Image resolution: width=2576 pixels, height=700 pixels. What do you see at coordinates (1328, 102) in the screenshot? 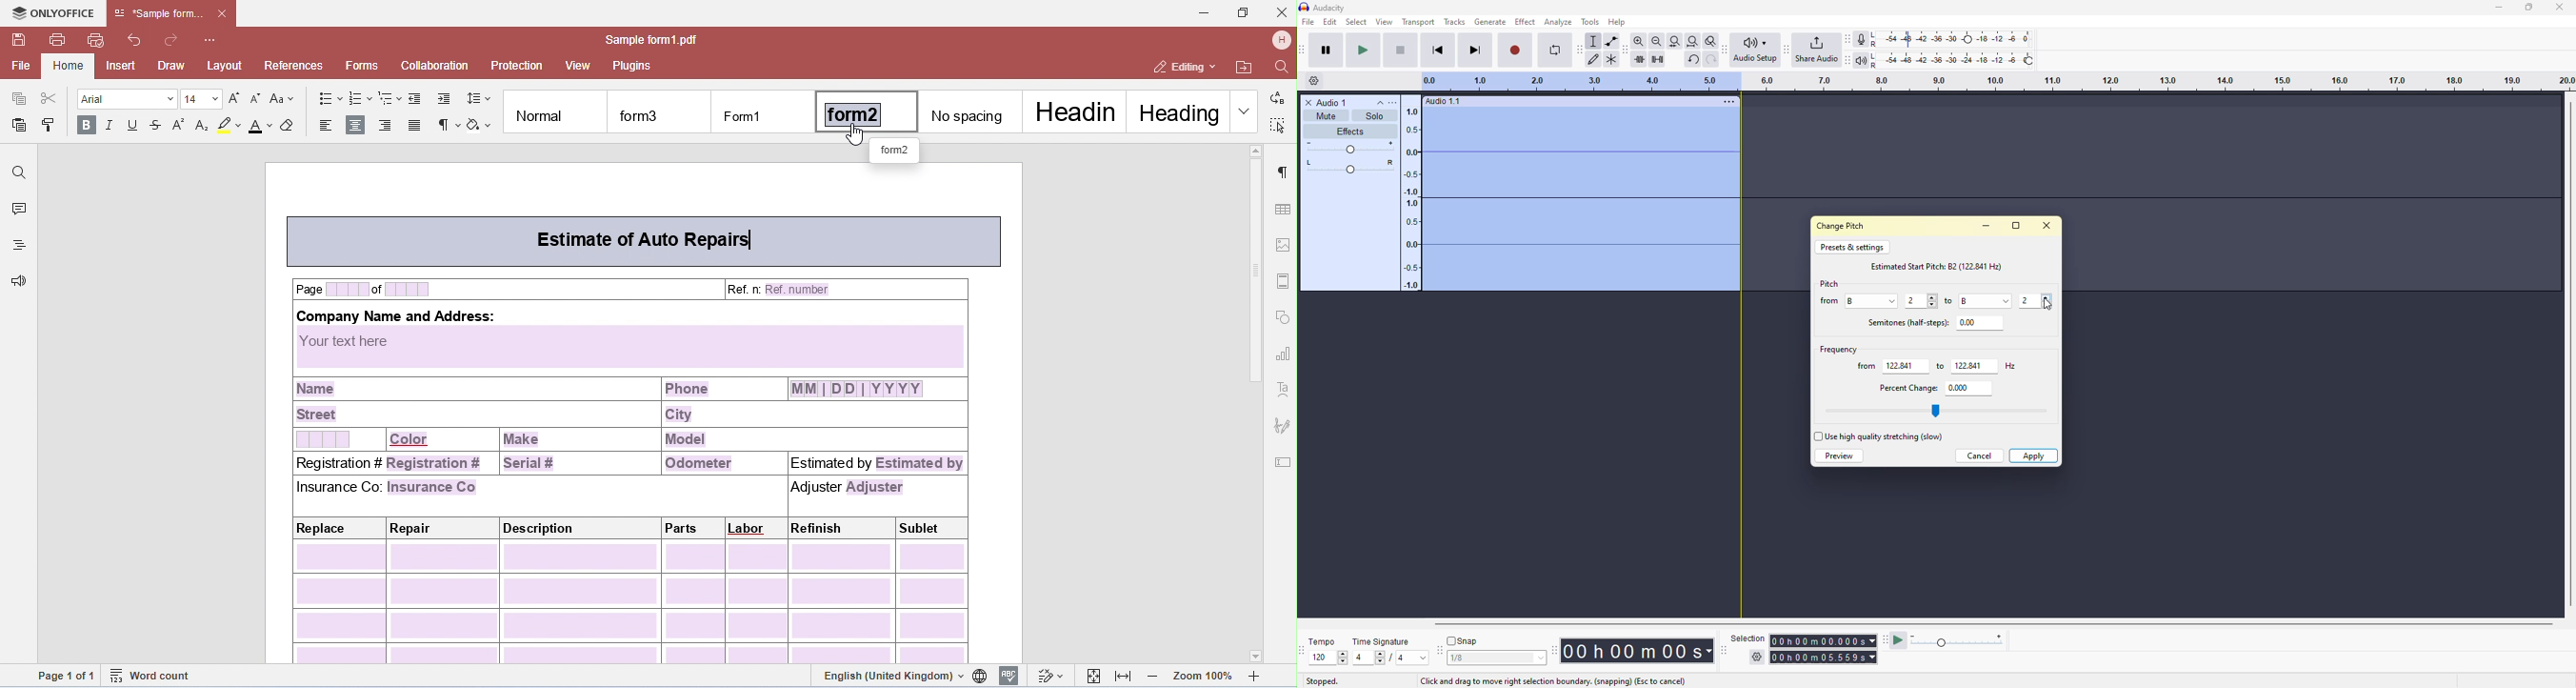
I see `audio 1` at bounding box center [1328, 102].